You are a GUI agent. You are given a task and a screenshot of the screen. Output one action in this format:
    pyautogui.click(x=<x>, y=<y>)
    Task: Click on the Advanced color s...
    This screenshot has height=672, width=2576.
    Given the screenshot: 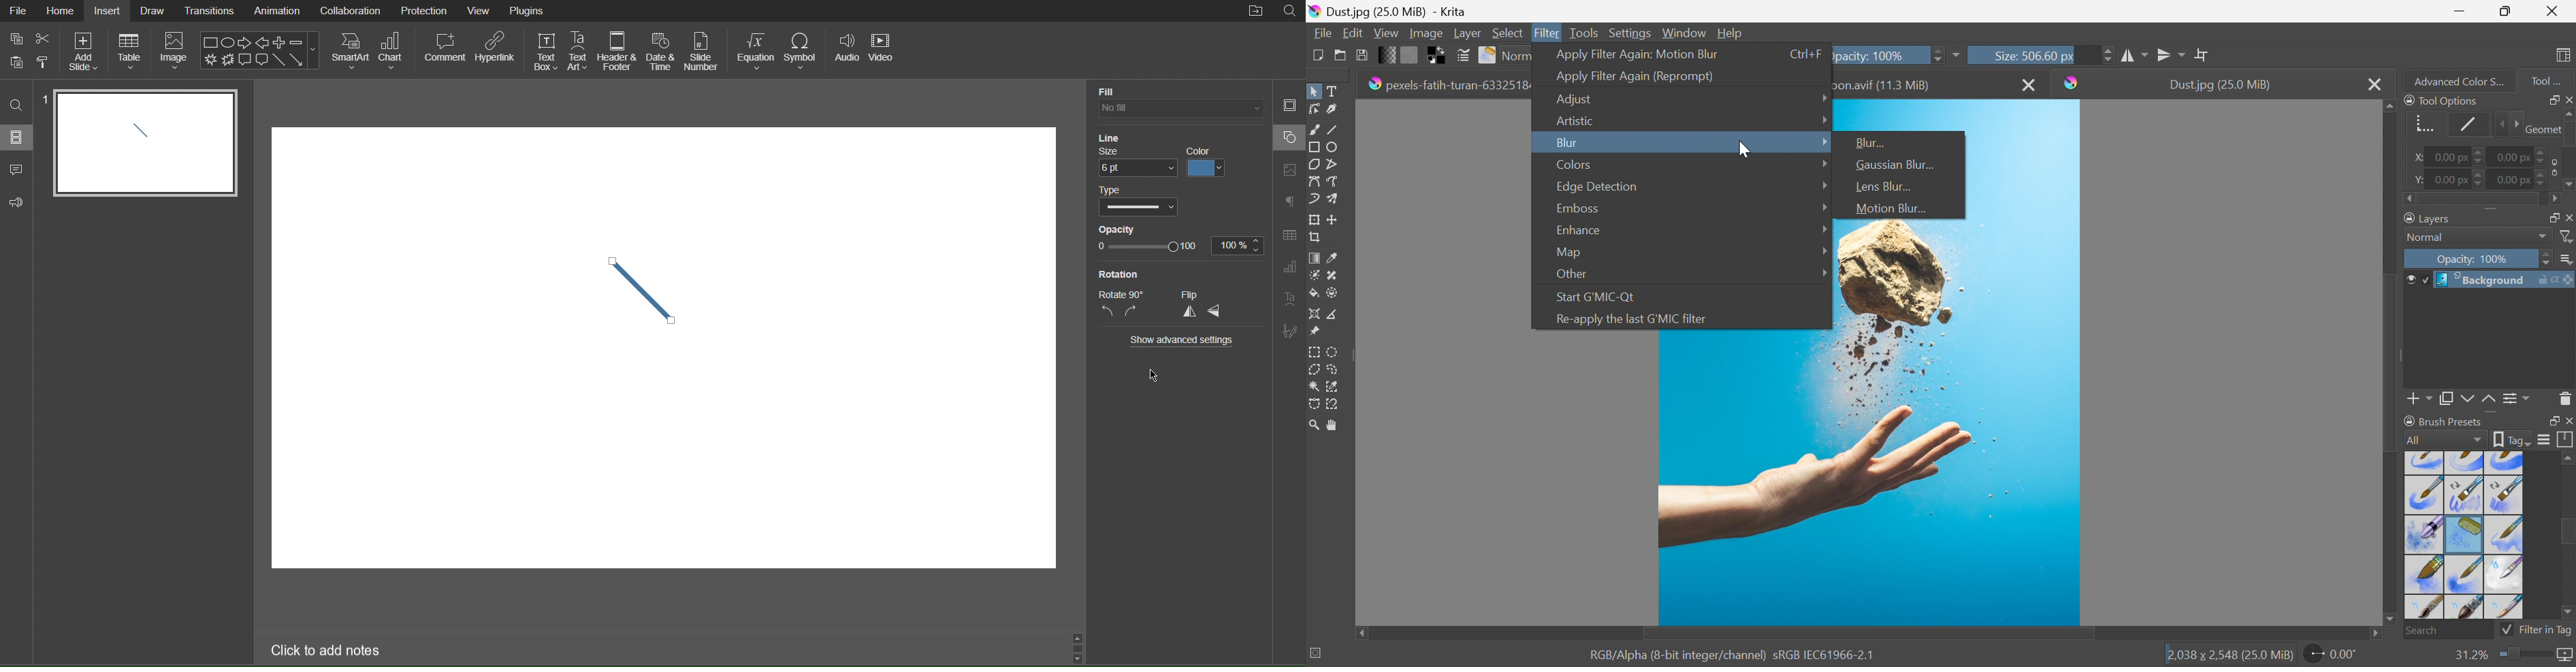 What is the action you would take?
    pyautogui.click(x=2455, y=80)
    